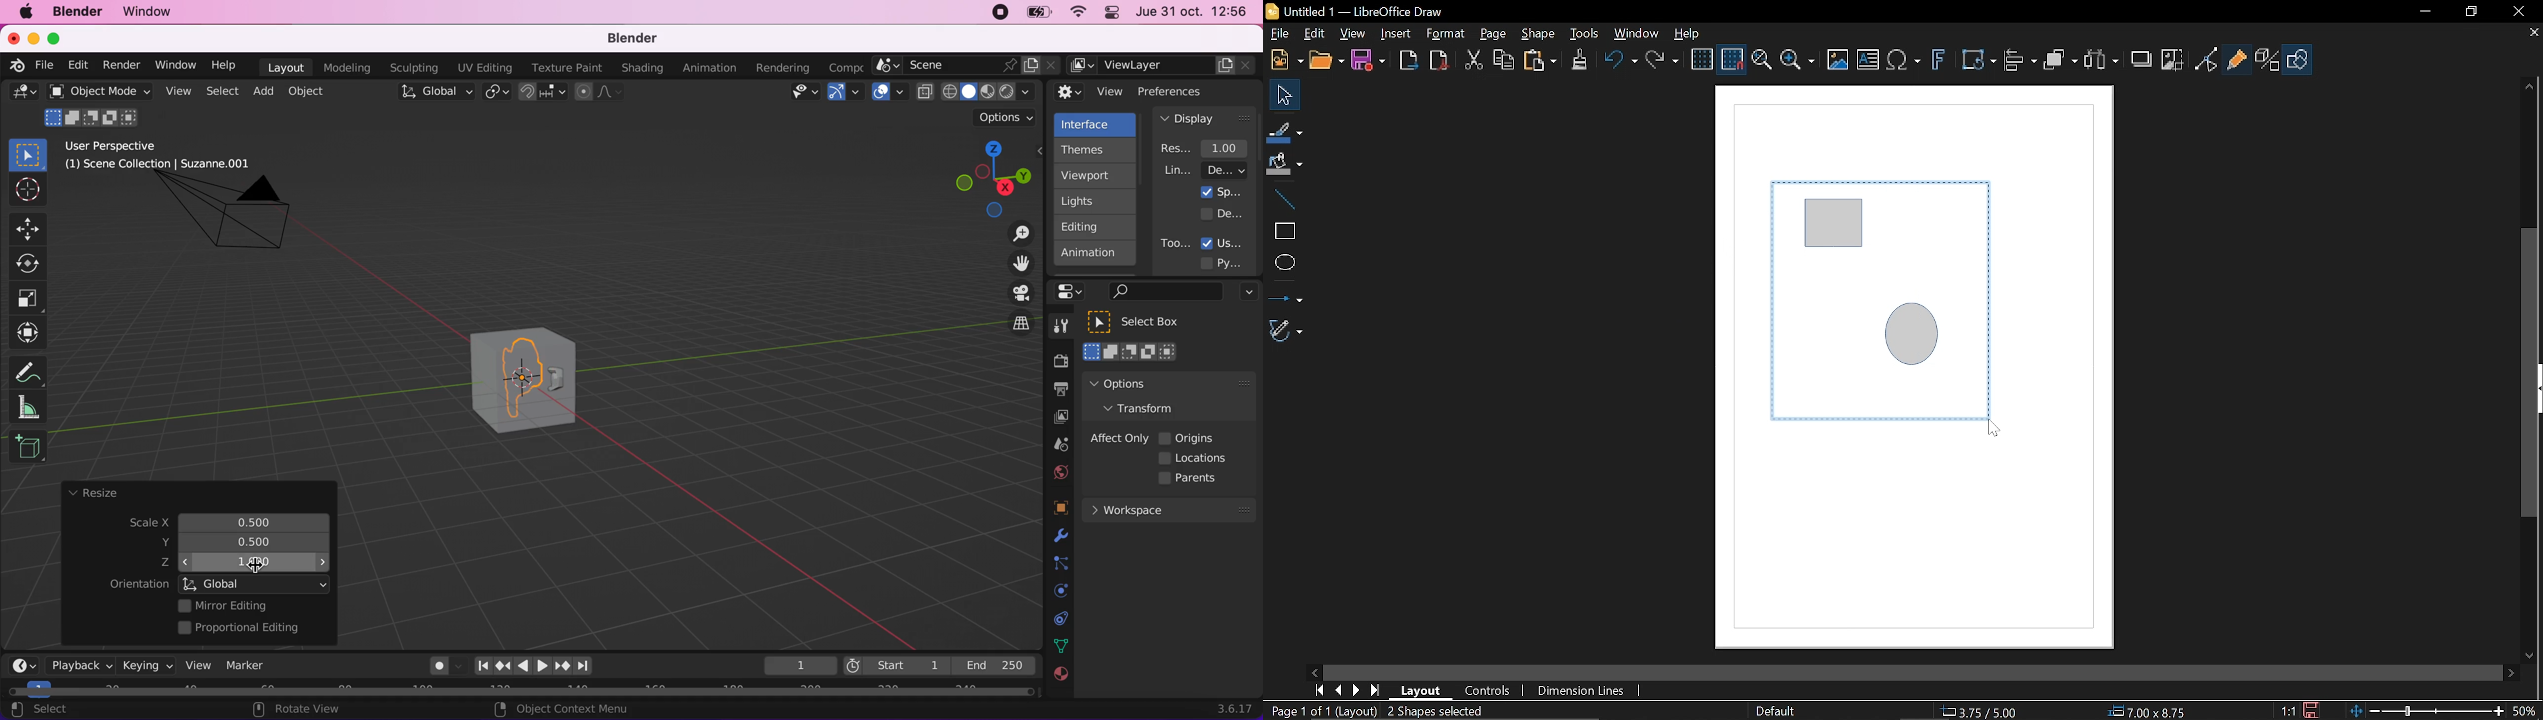 This screenshot has height=728, width=2548. I want to click on play, so click(534, 666).